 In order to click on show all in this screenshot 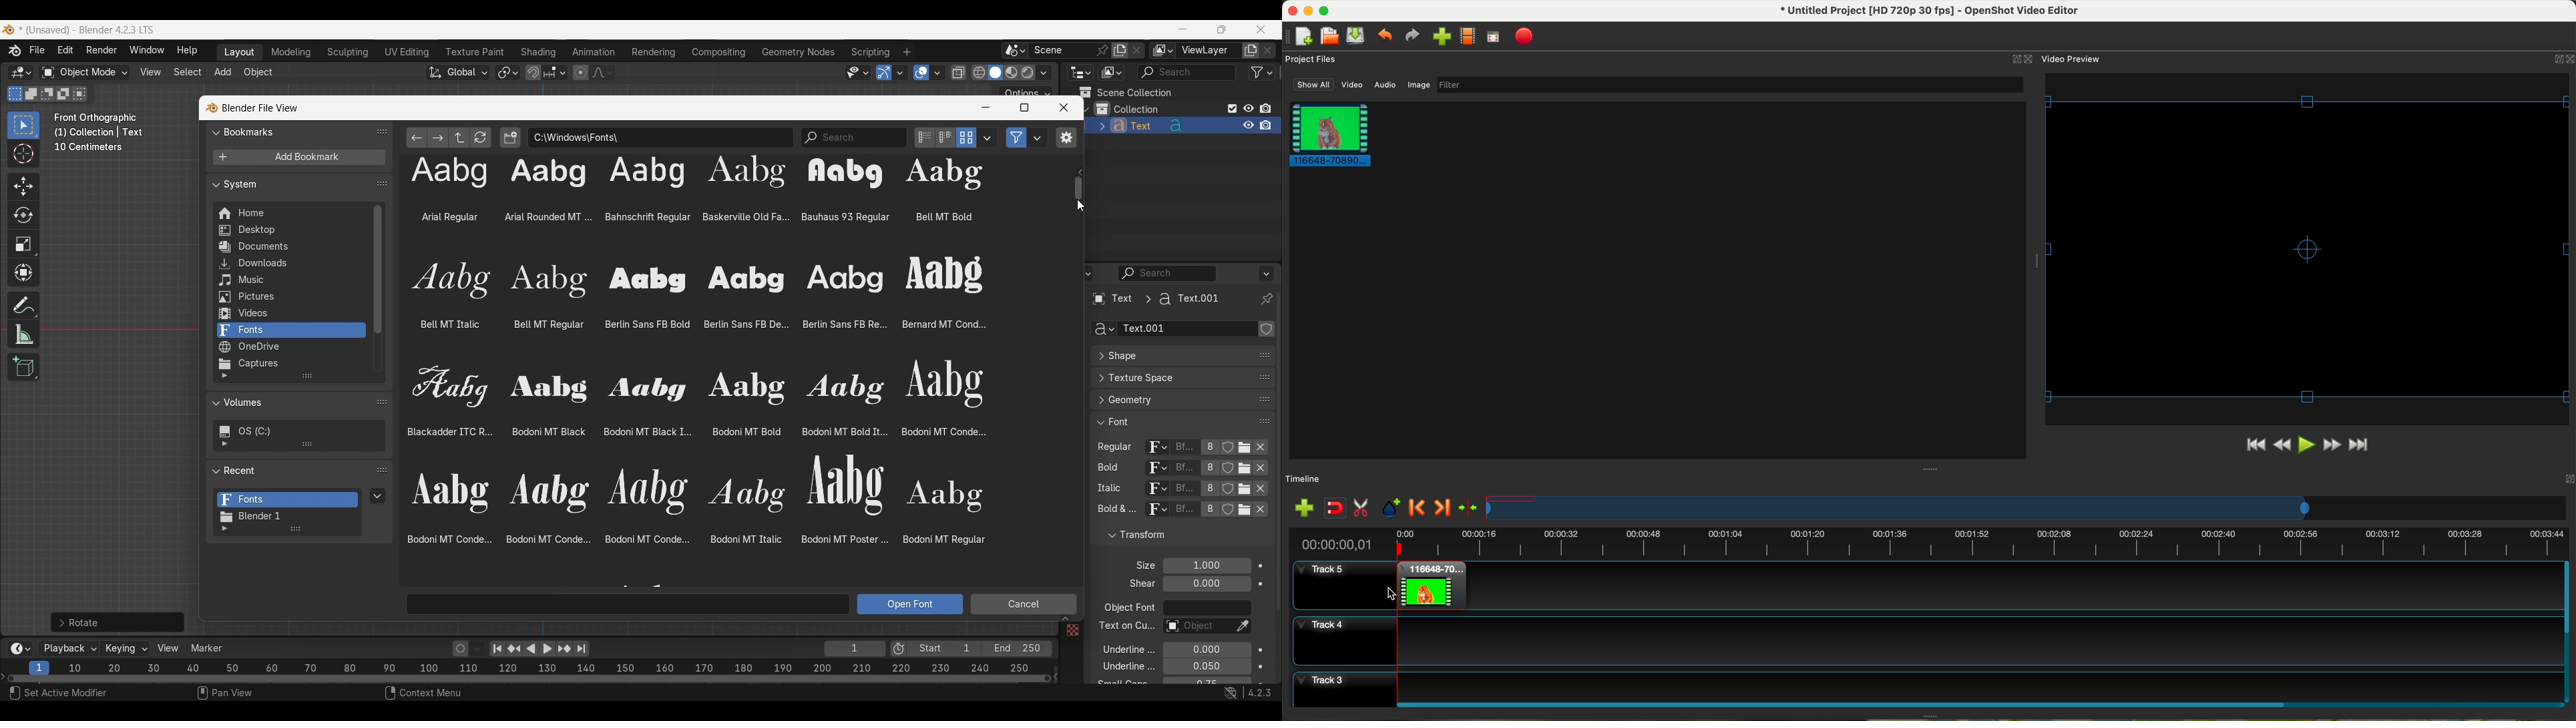, I will do `click(1311, 85)`.